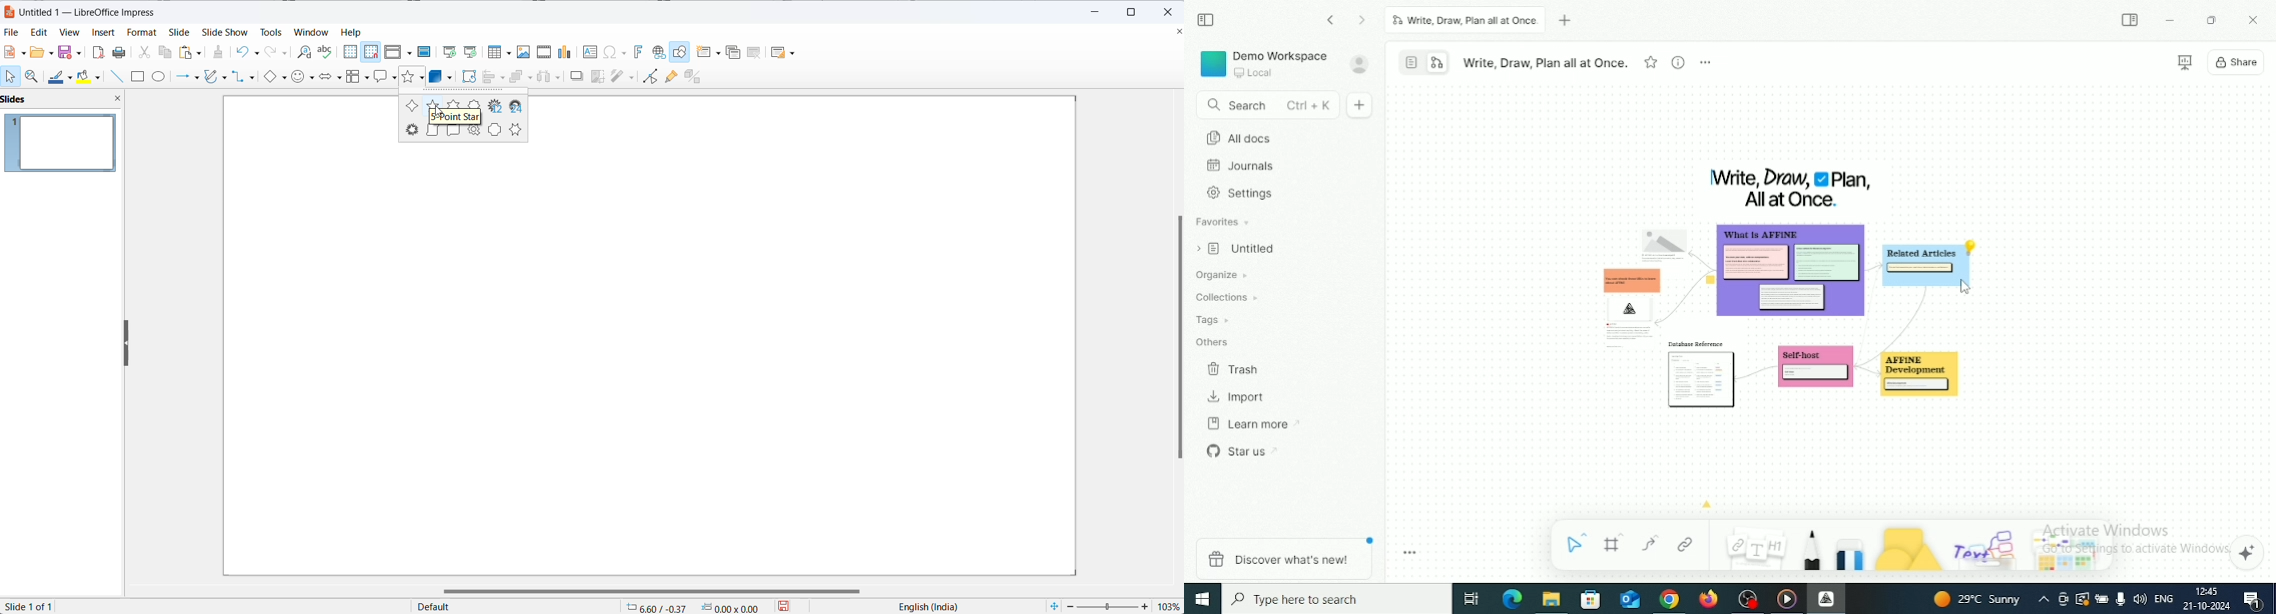  What do you see at coordinates (371, 54) in the screenshot?
I see `snap to grid` at bounding box center [371, 54].